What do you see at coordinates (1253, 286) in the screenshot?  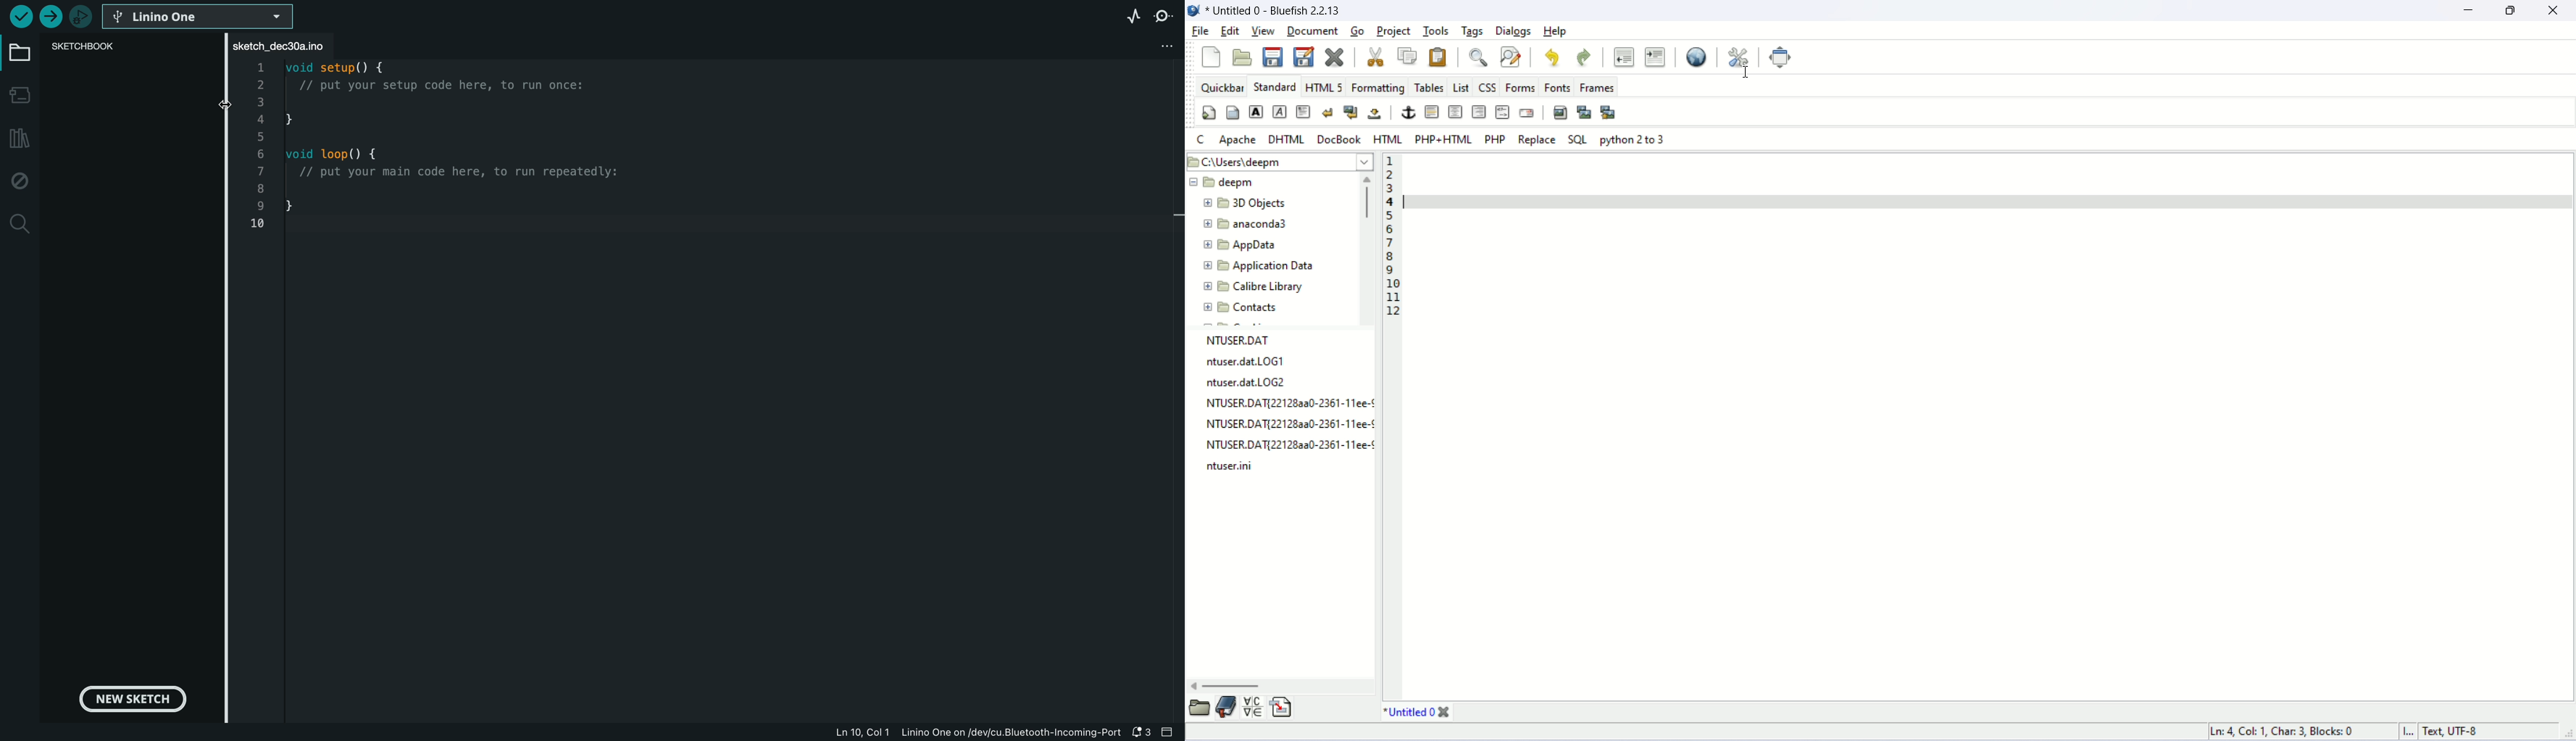 I see `calibre library` at bounding box center [1253, 286].